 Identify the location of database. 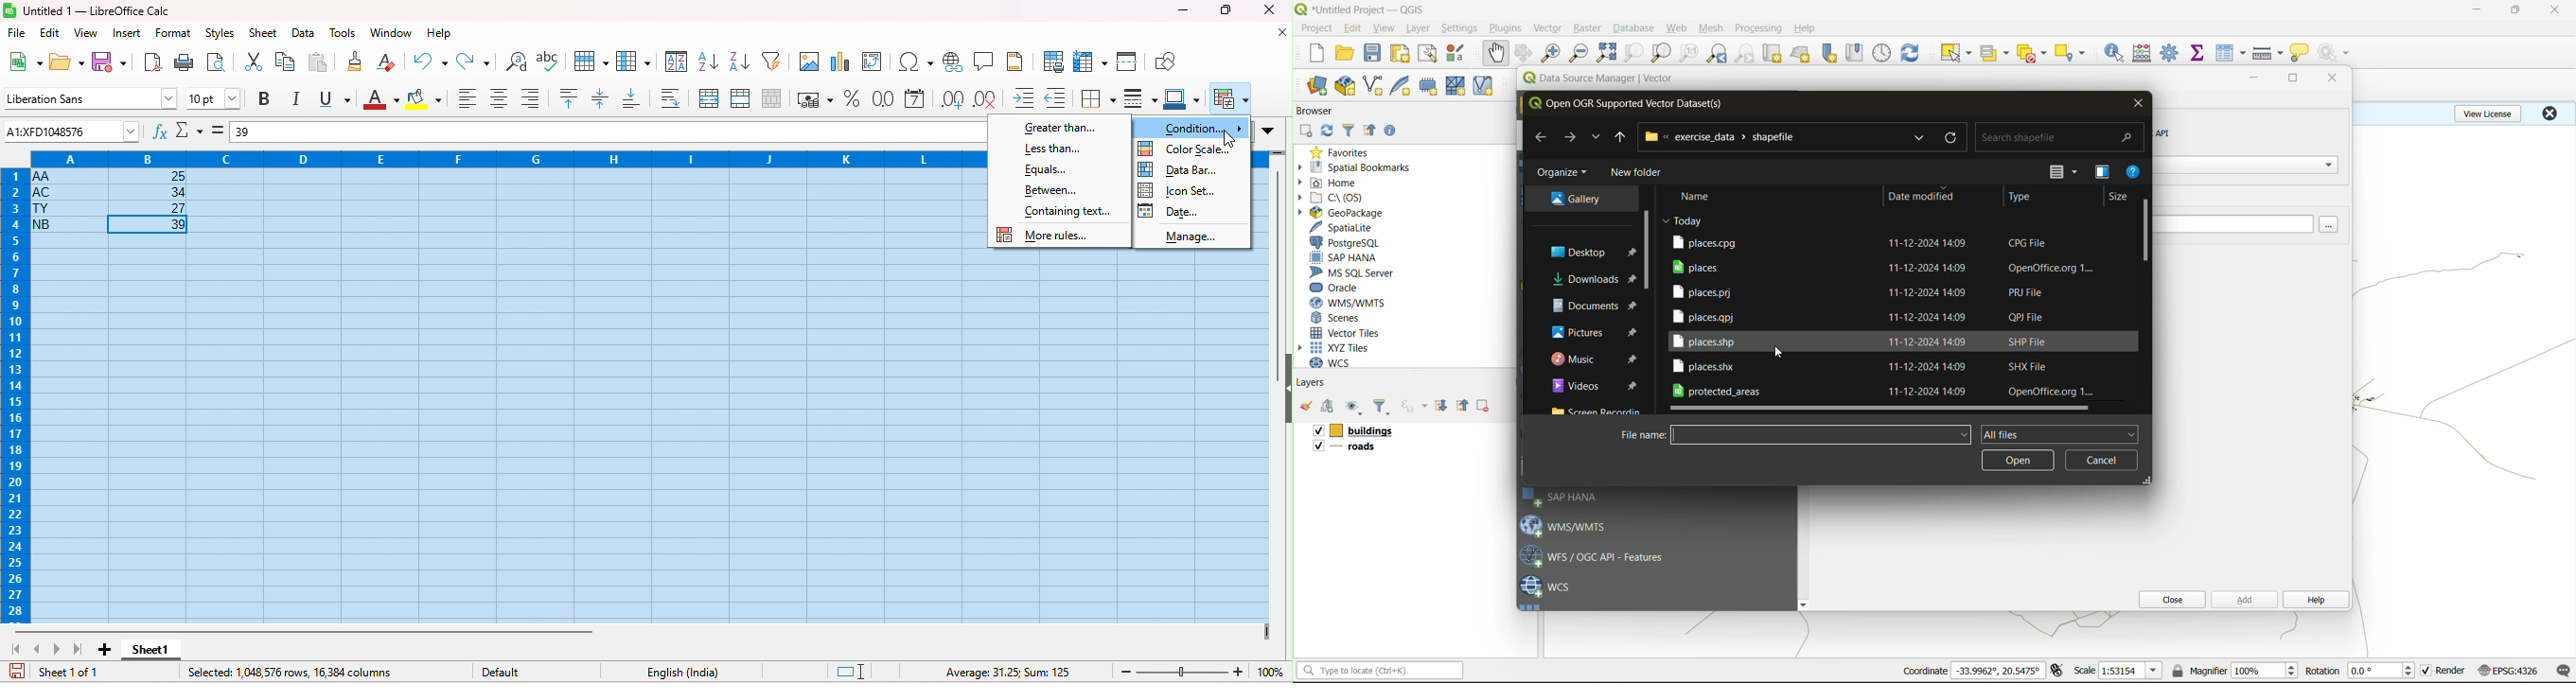
(1638, 30).